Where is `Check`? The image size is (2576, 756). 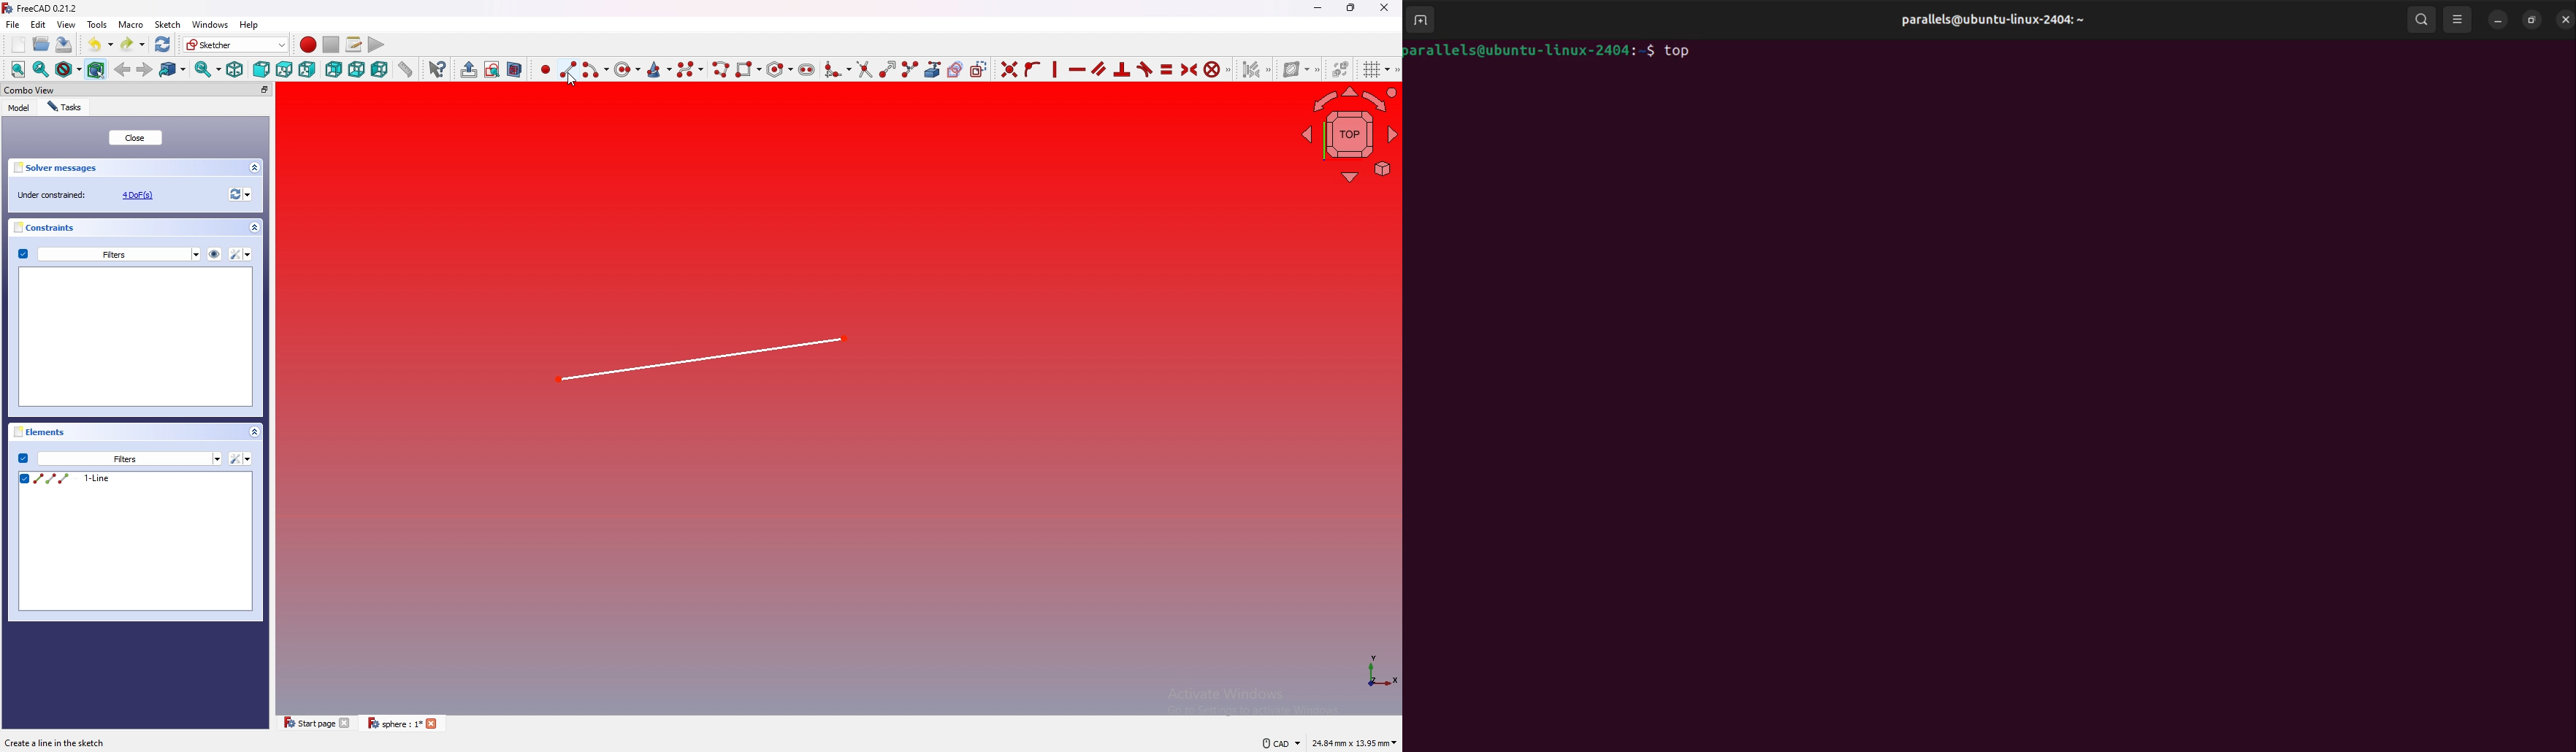 Check is located at coordinates (23, 458).